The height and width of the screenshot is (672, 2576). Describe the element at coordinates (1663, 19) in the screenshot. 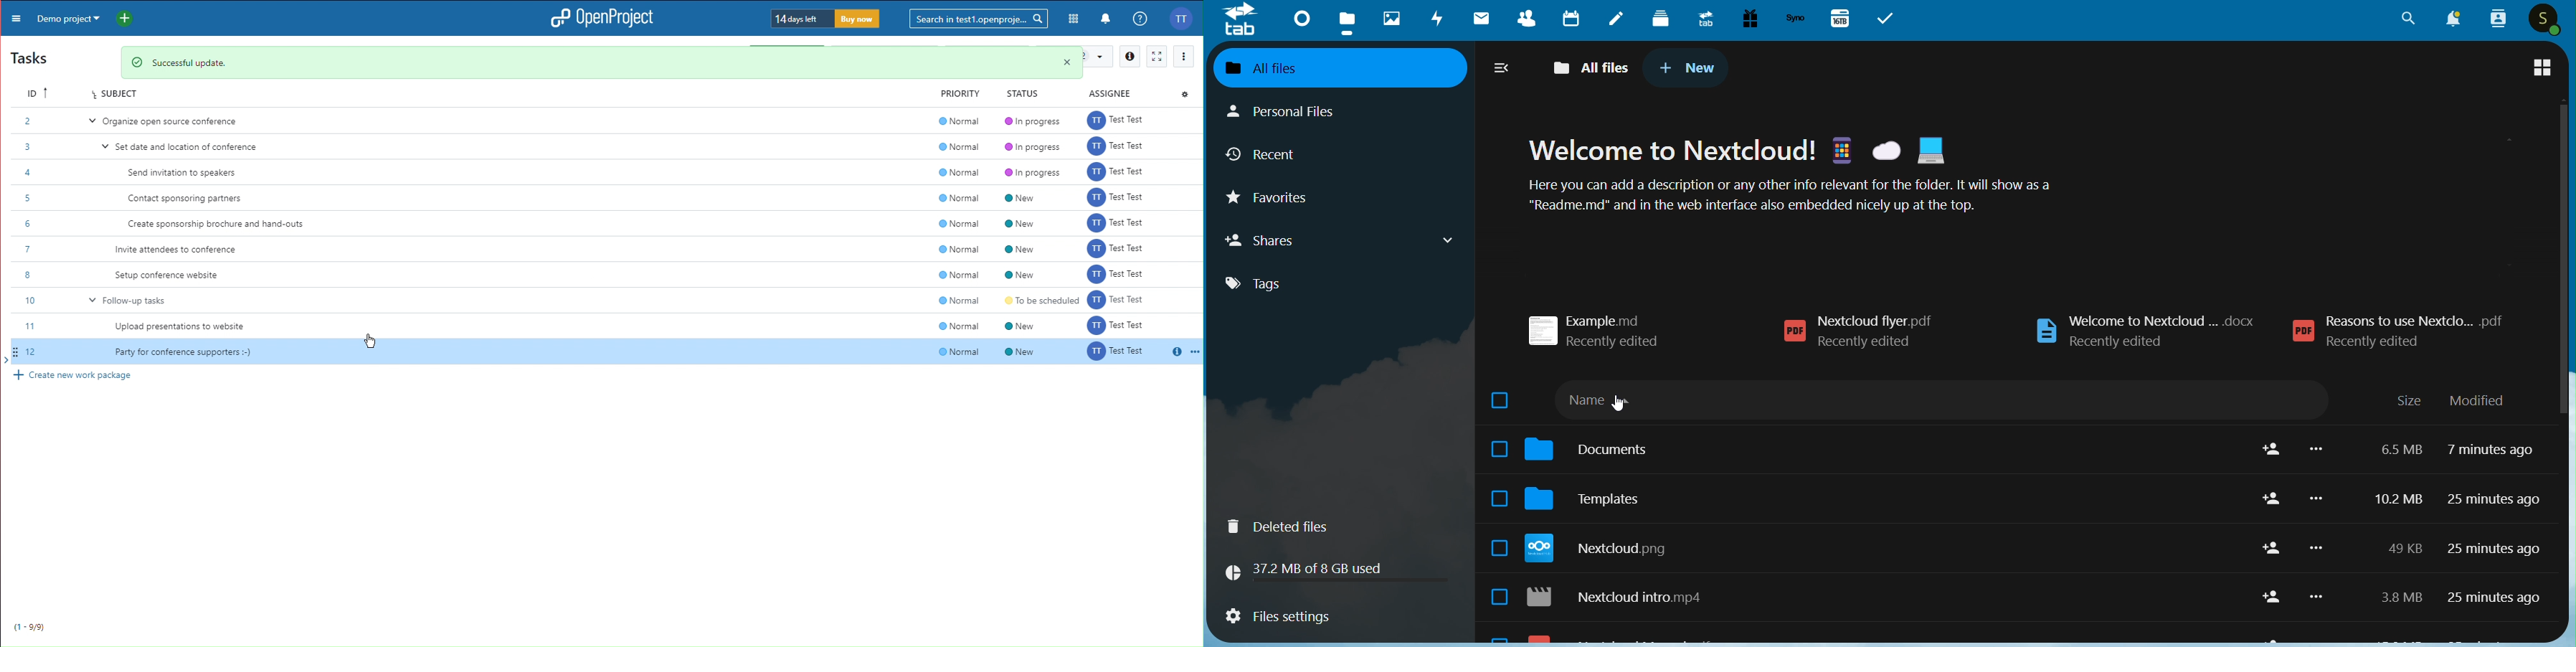

I see `Deck` at that location.